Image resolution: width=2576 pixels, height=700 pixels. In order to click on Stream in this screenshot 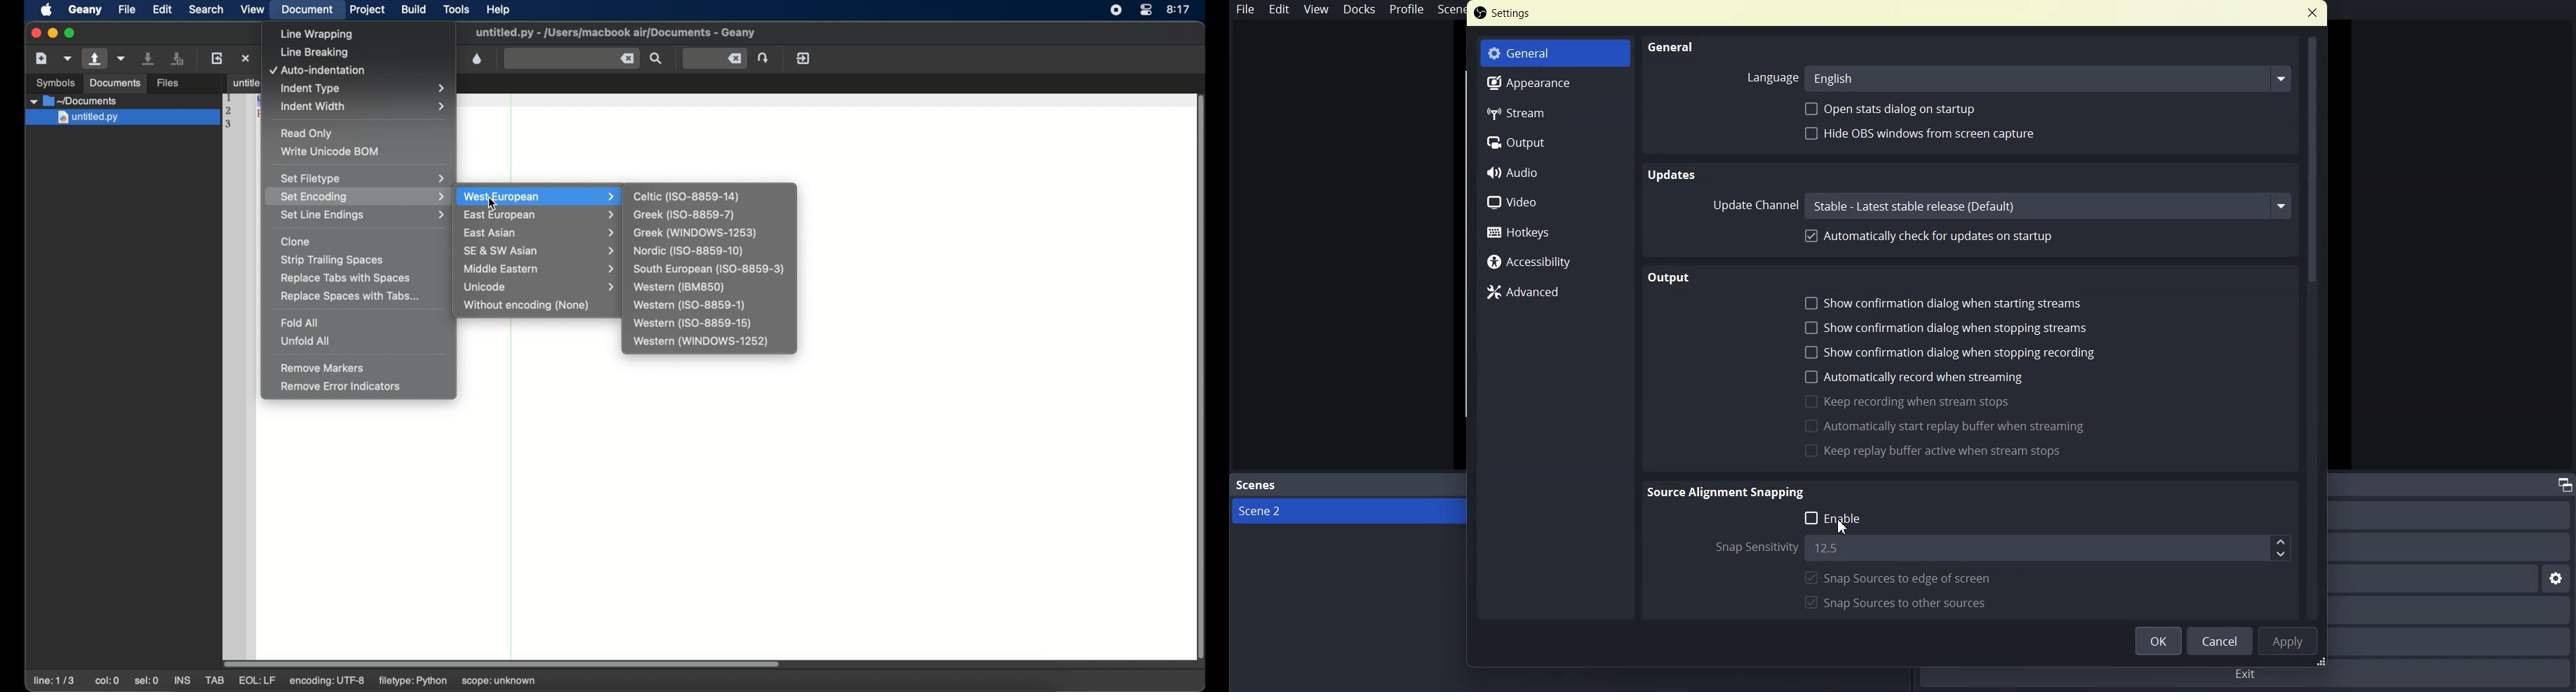, I will do `click(1557, 112)`.